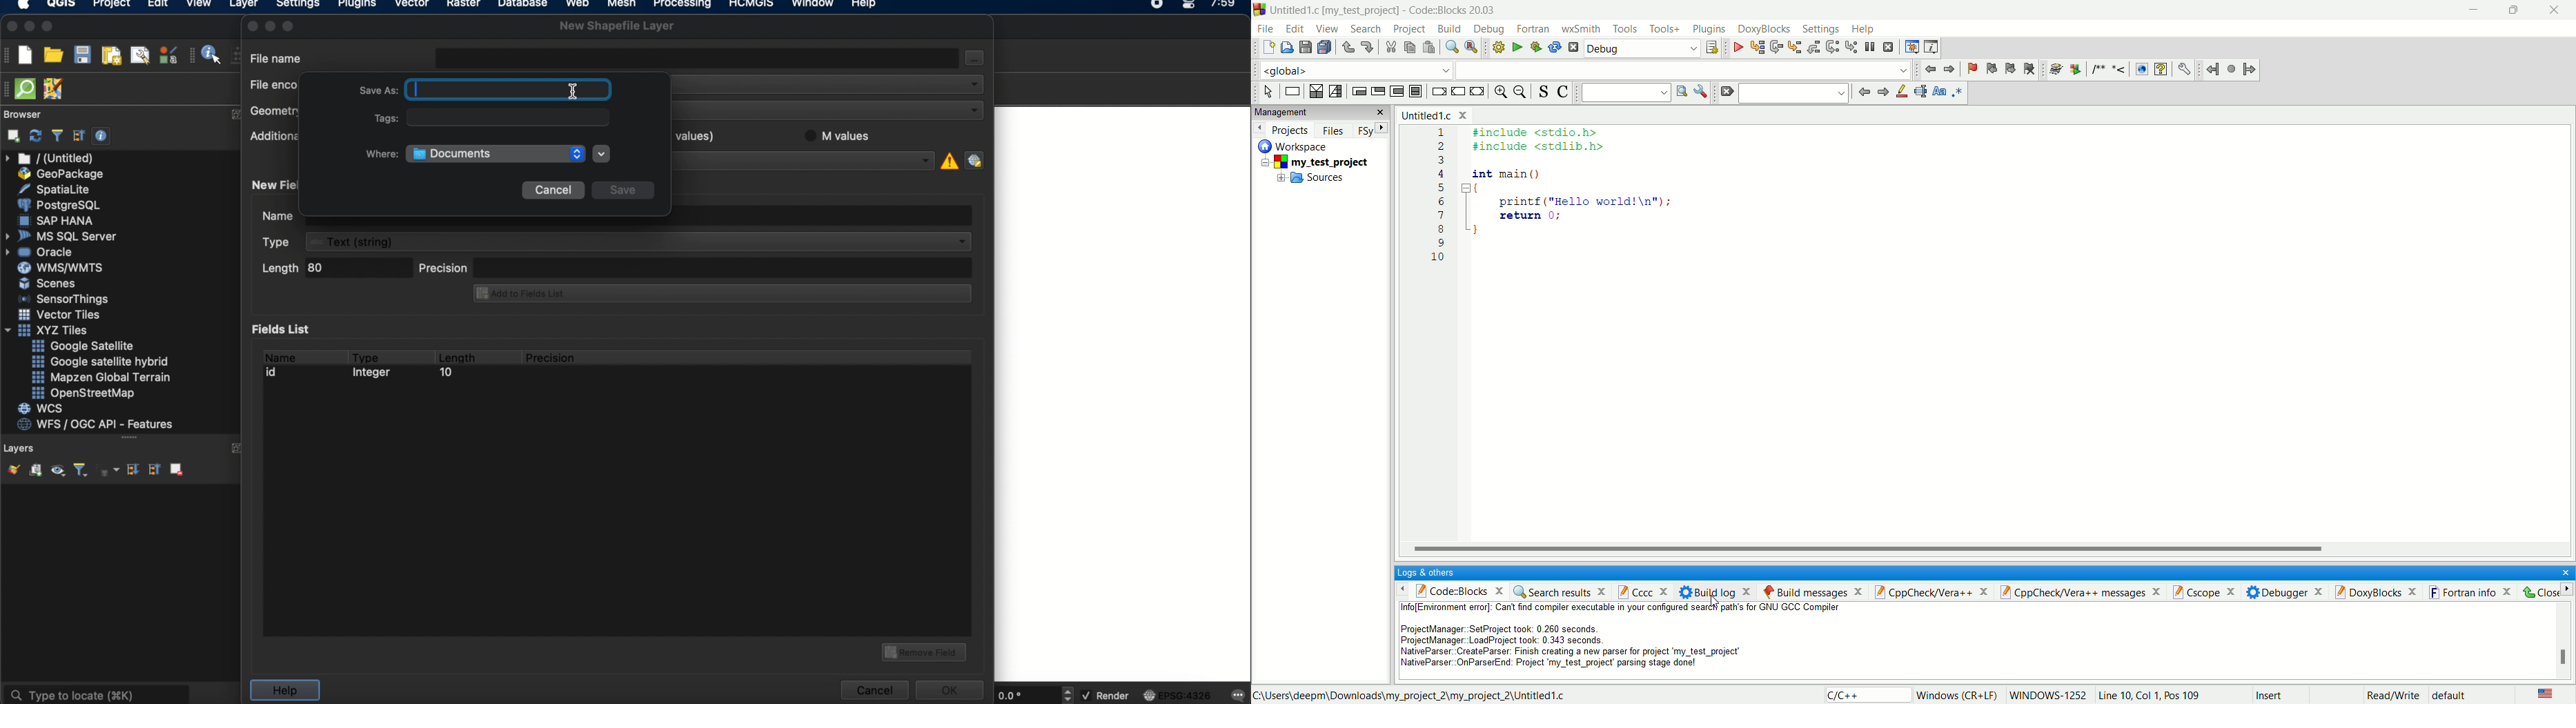  What do you see at coordinates (2232, 68) in the screenshot?
I see `last jump` at bounding box center [2232, 68].